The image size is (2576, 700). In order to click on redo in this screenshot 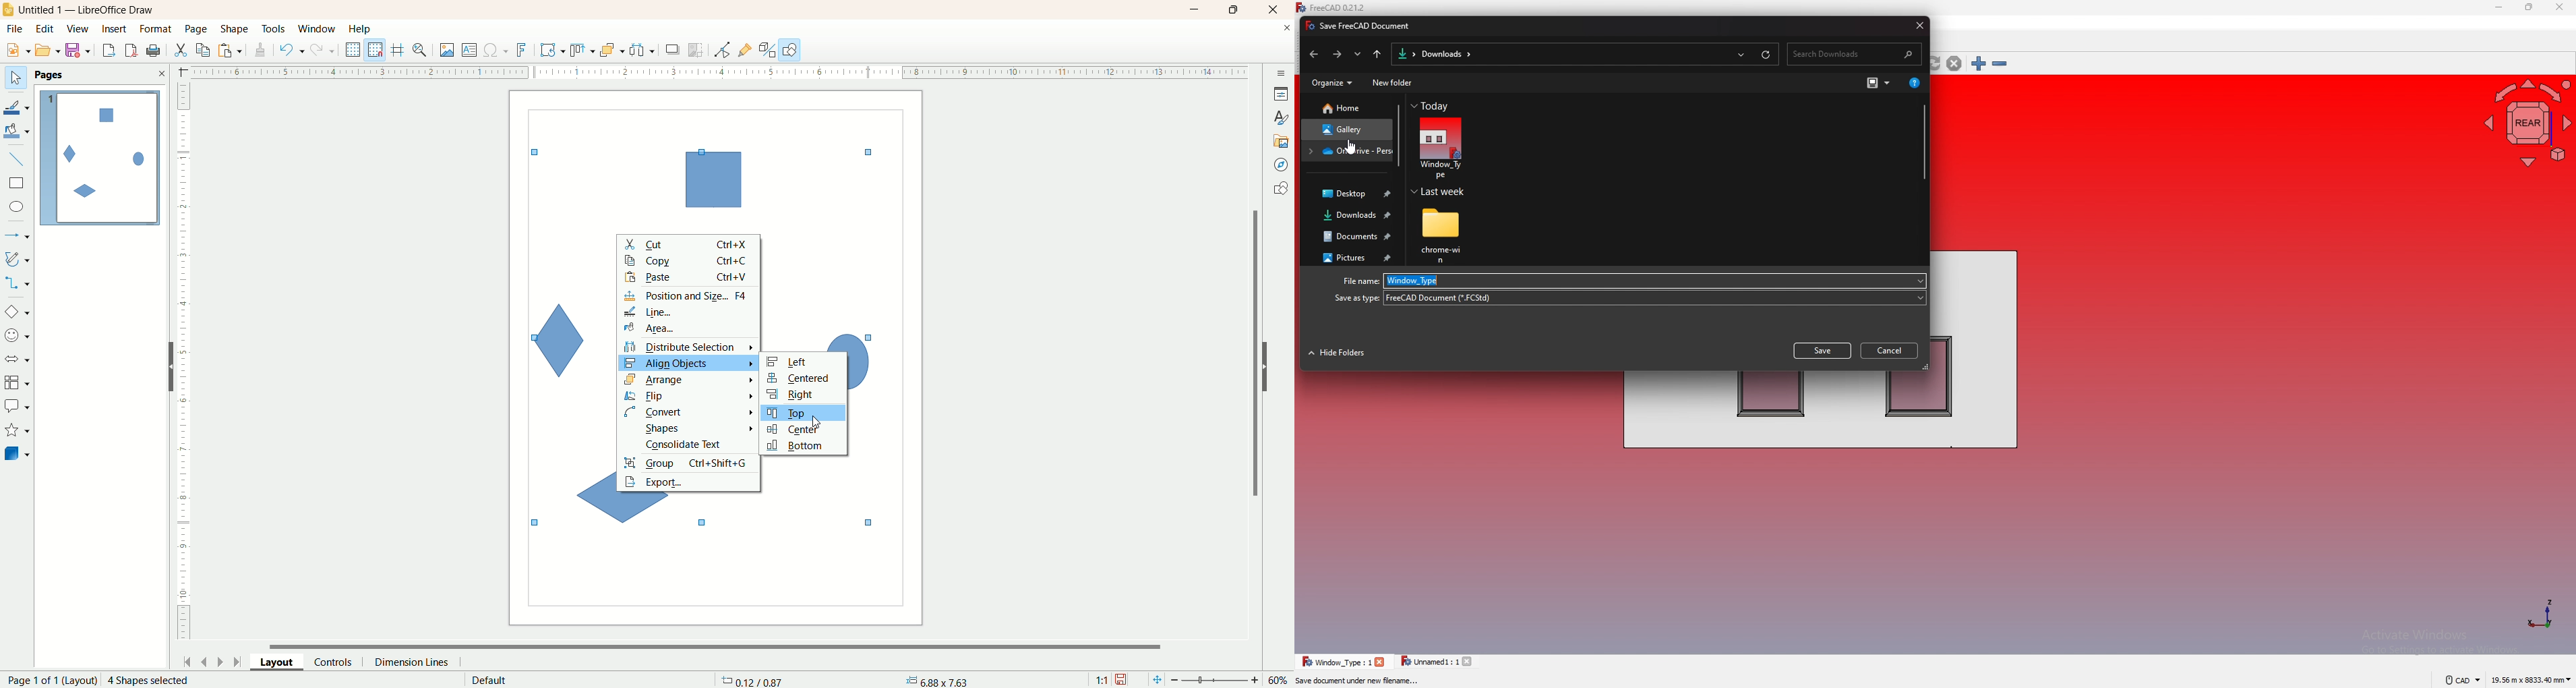, I will do `click(326, 49)`.